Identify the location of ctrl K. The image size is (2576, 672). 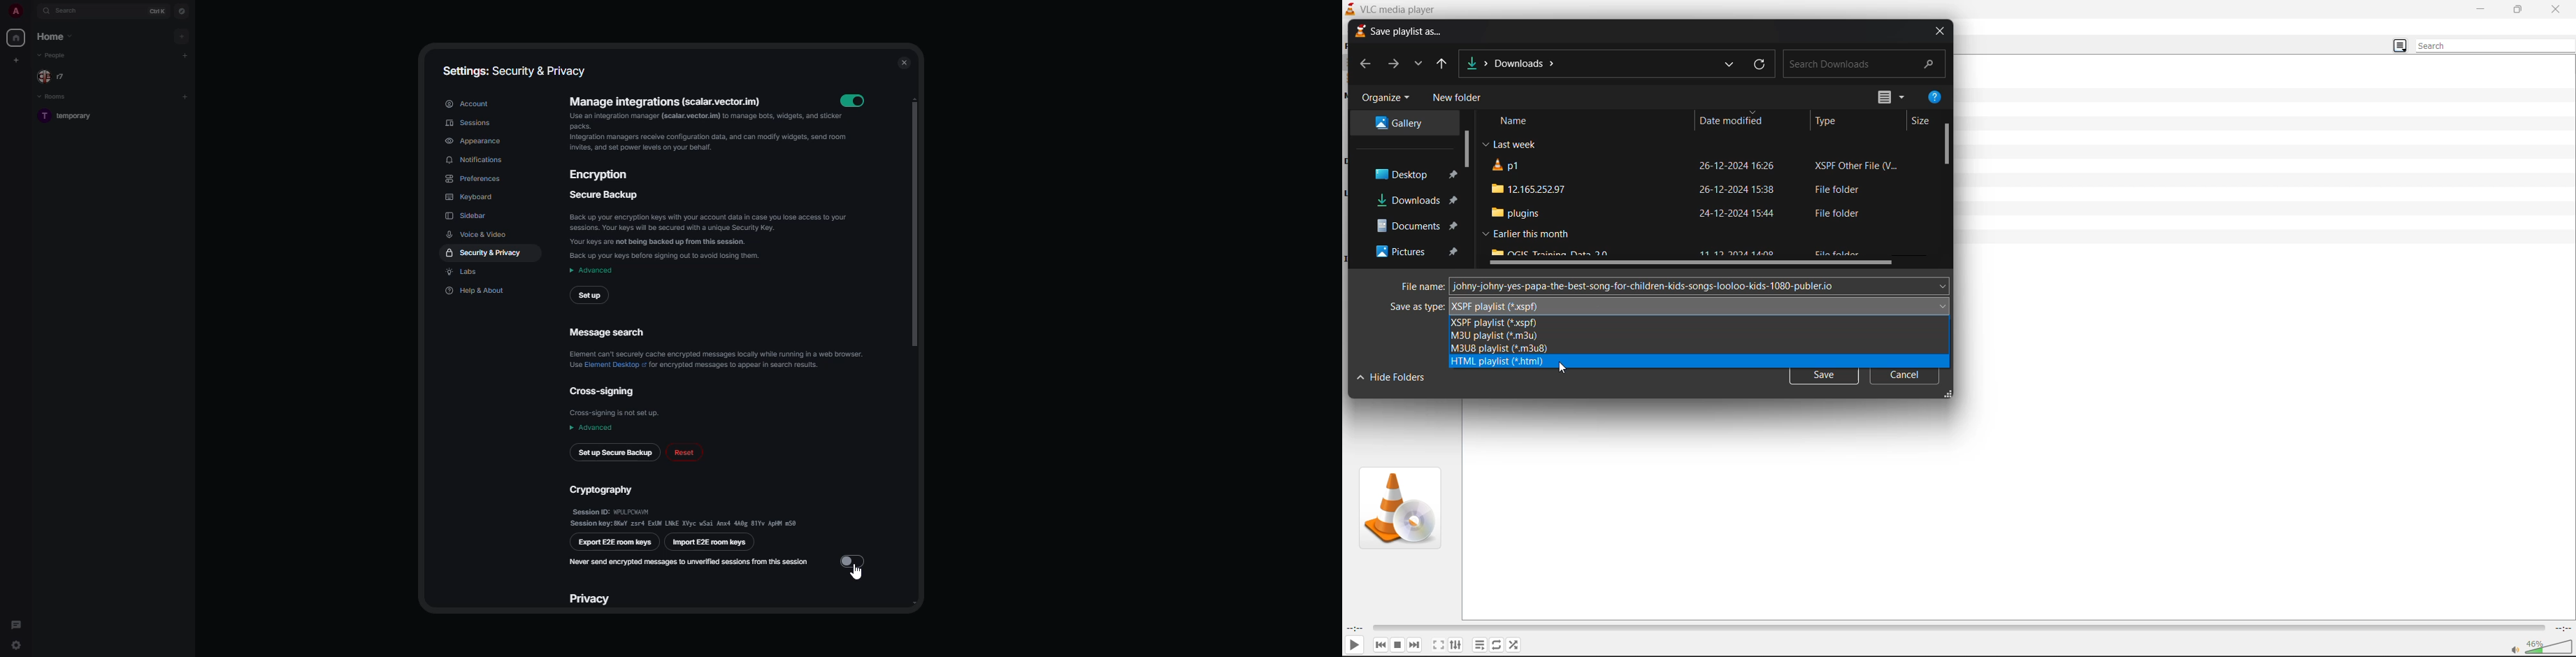
(155, 10).